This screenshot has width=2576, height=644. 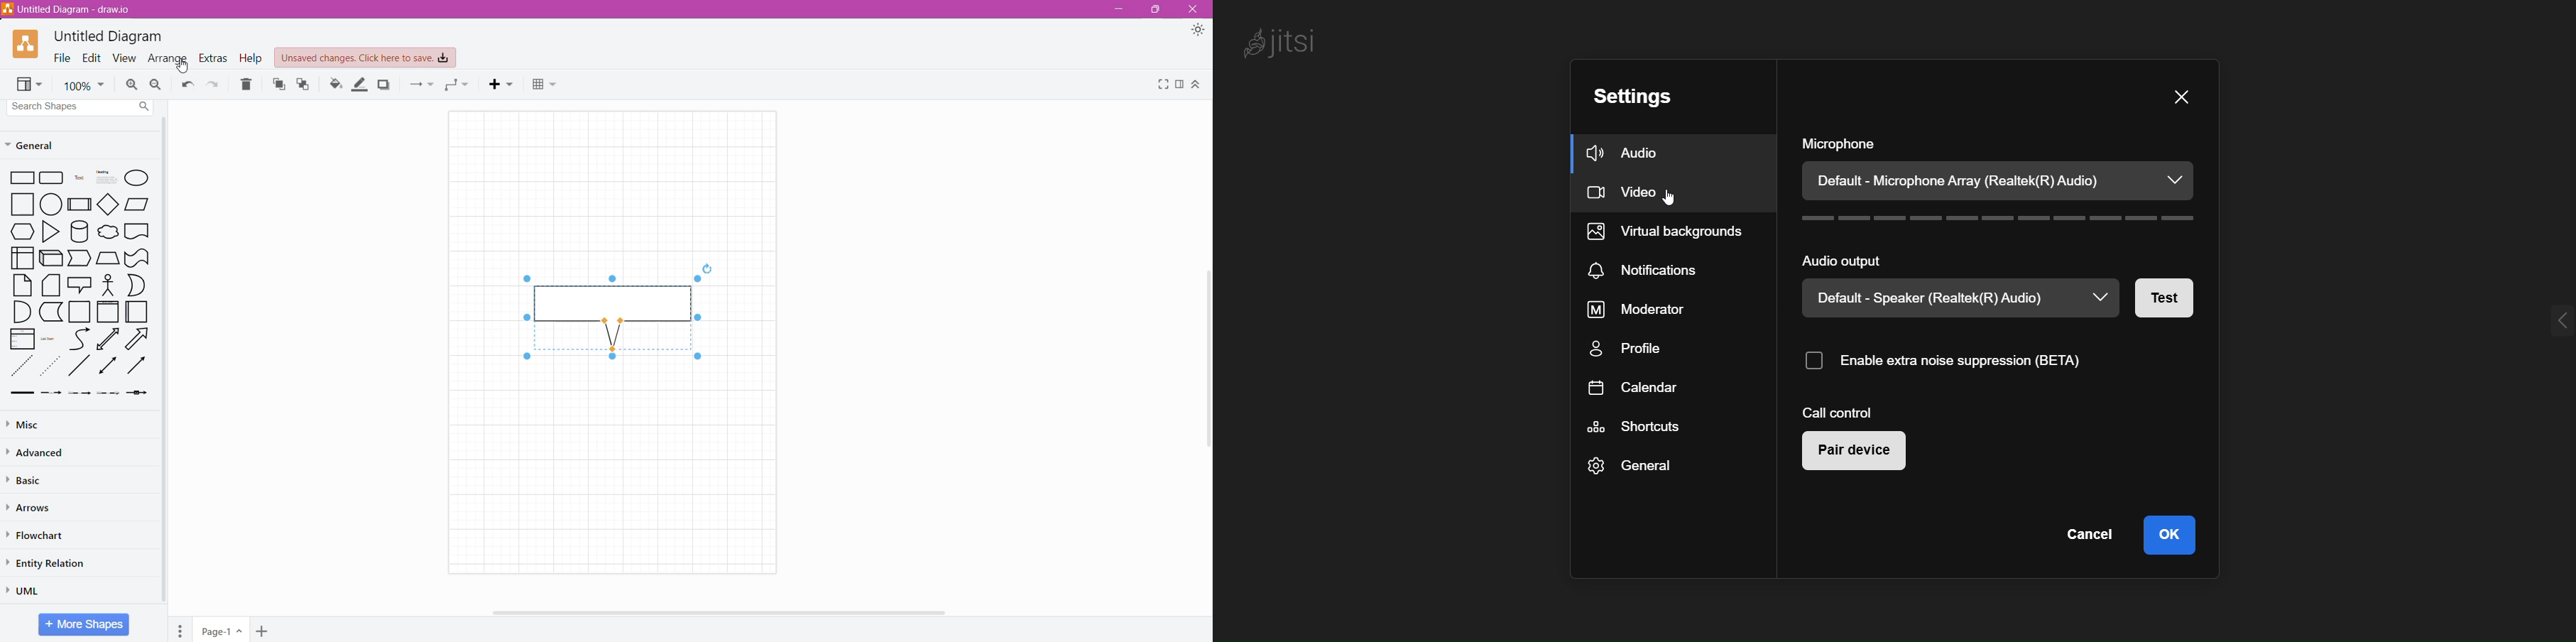 What do you see at coordinates (23, 285) in the screenshot?
I see `Paper Sheet` at bounding box center [23, 285].